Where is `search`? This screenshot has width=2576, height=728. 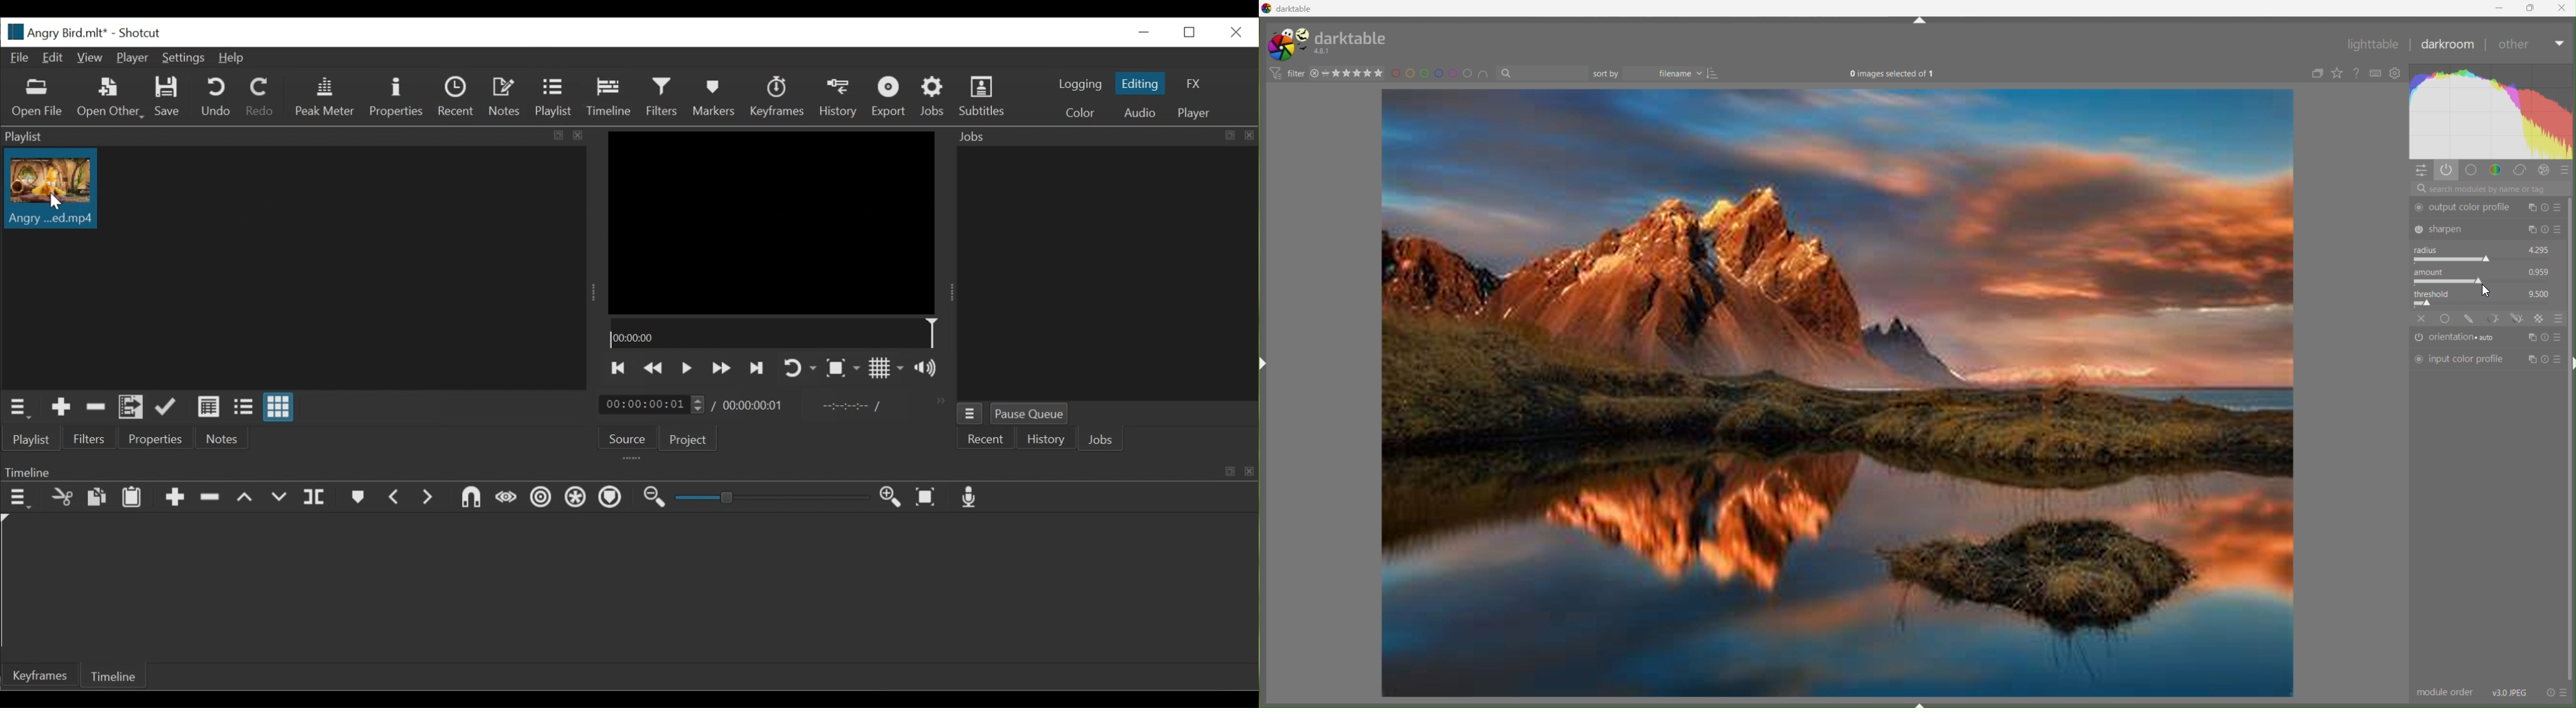 search is located at coordinates (2489, 189).